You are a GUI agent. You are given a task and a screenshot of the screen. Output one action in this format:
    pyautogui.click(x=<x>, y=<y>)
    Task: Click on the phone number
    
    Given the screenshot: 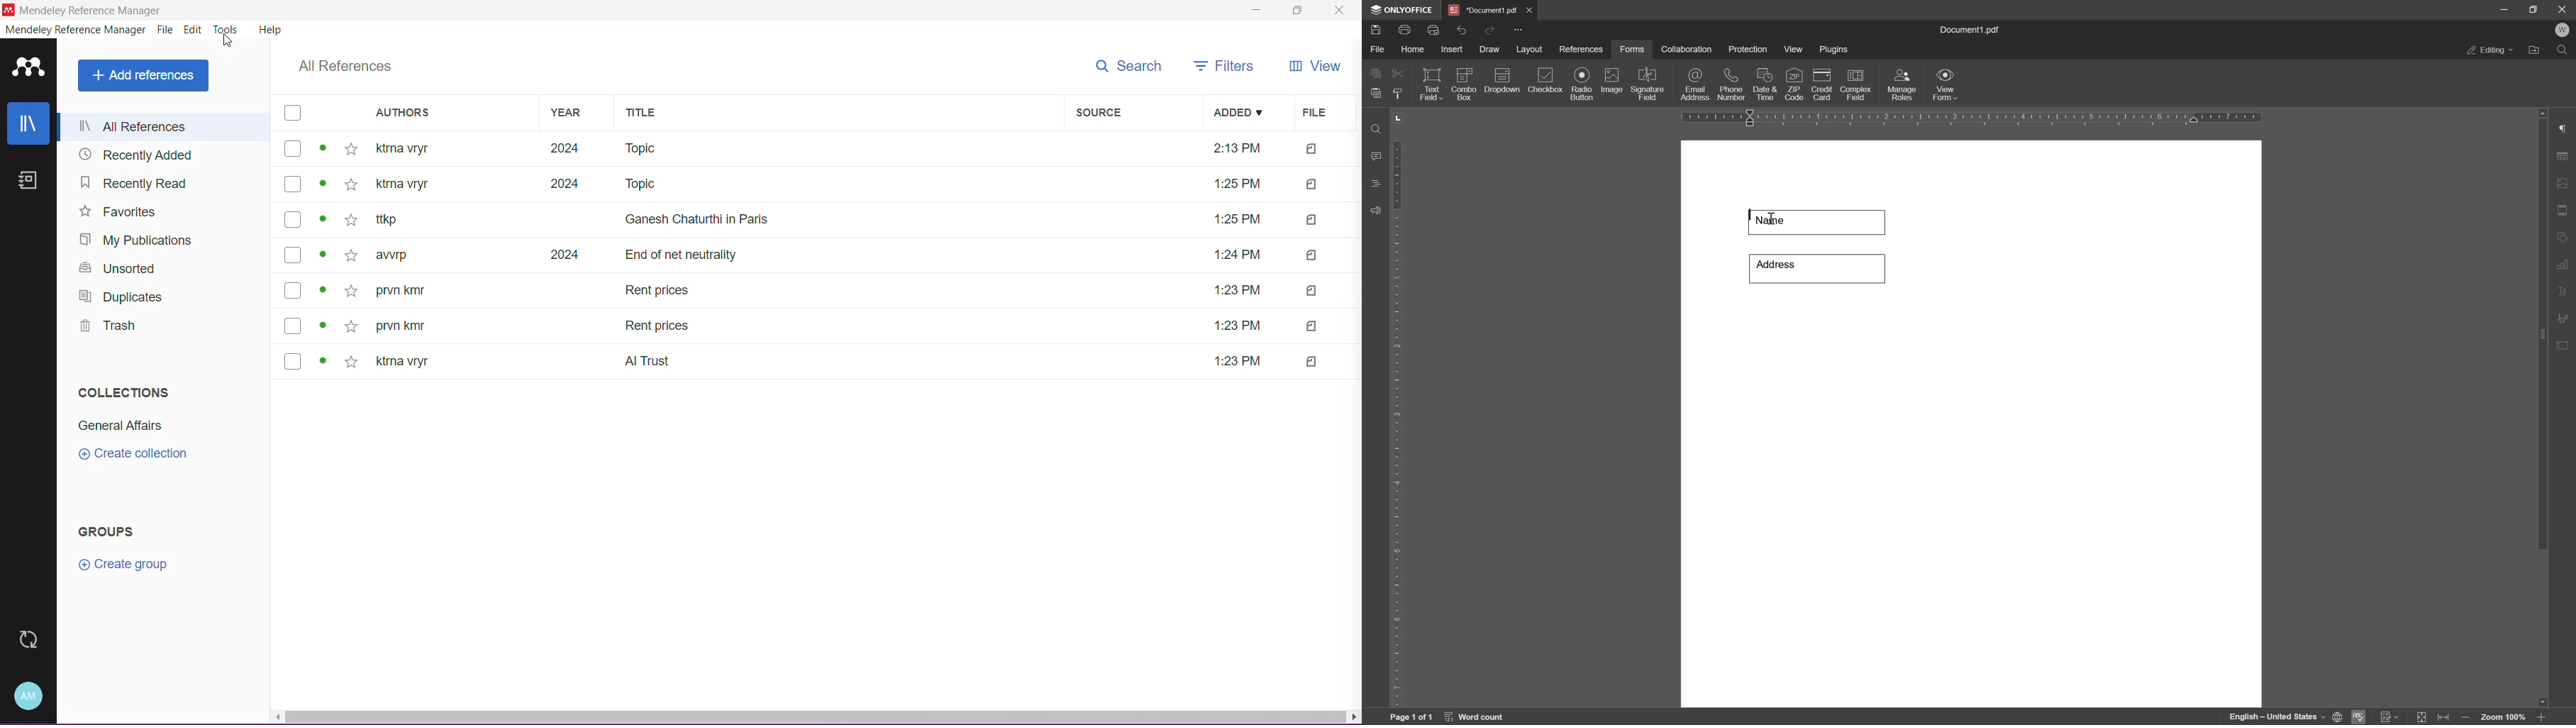 What is the action you would take?
    pyautogui.click(x=1731, y=85)
    